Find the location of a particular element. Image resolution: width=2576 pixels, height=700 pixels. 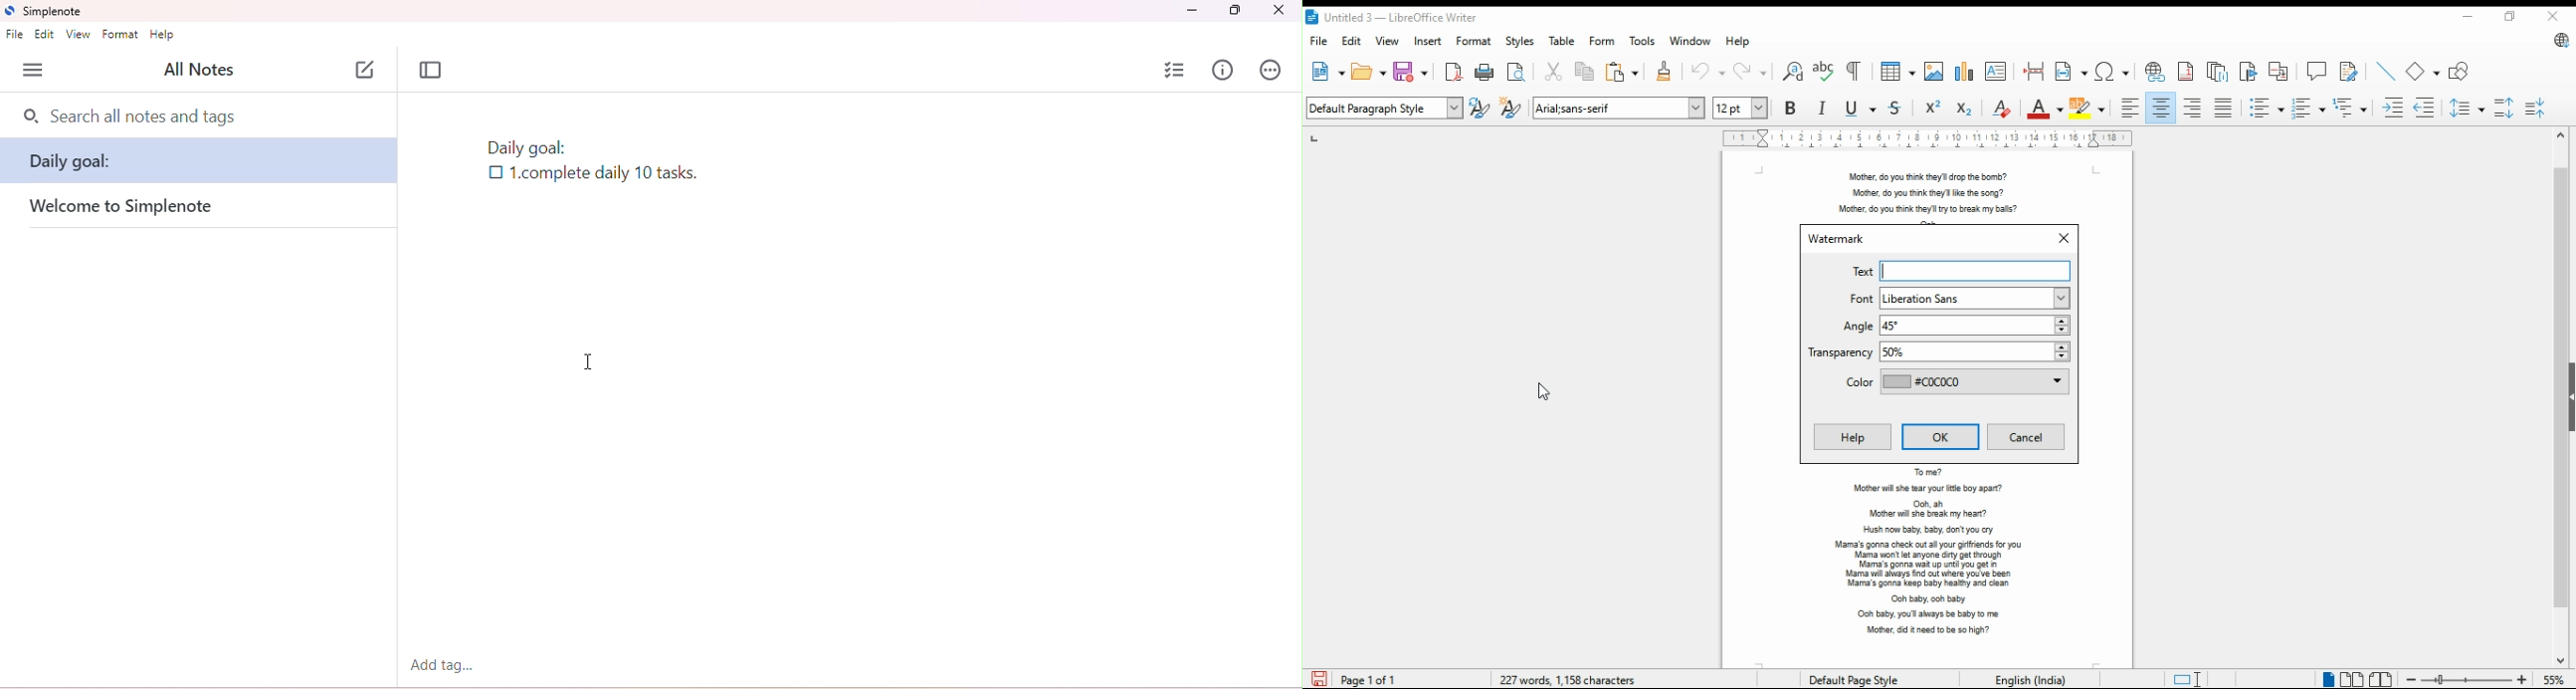

help is located at coordinates (1741, 41).